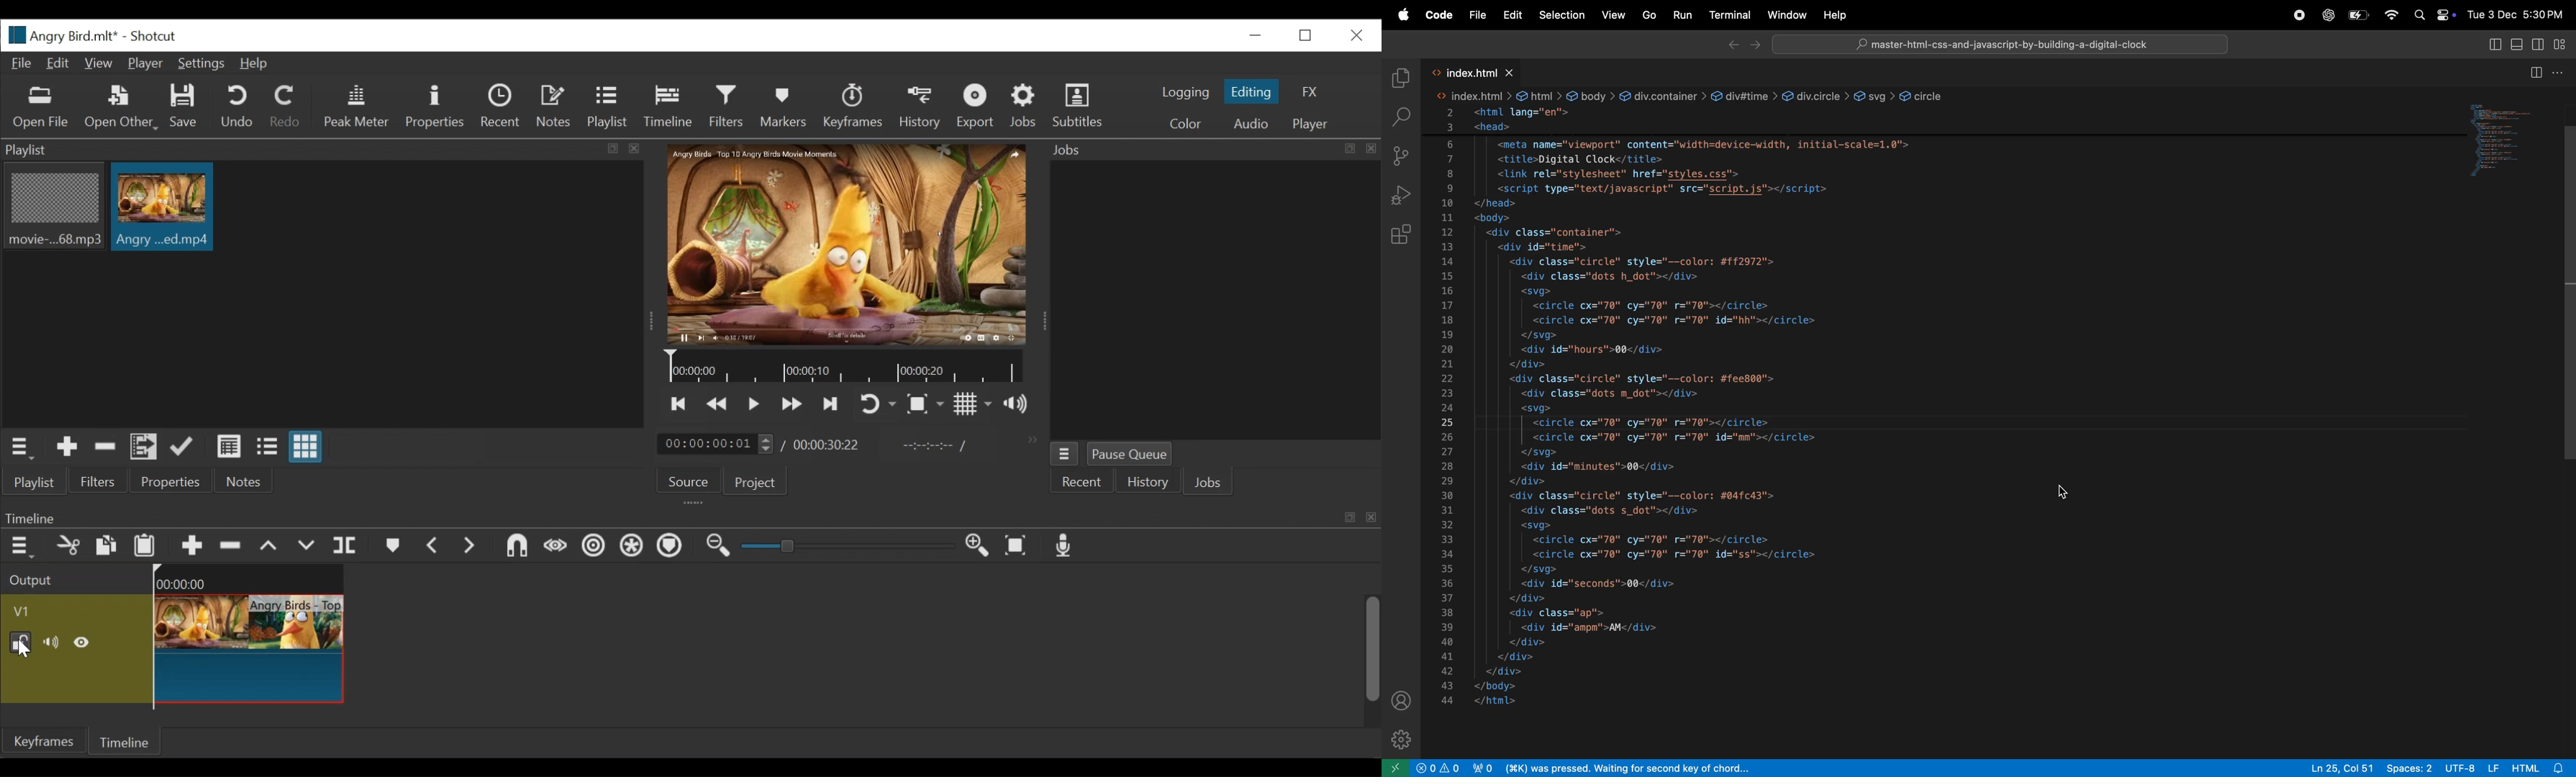 This screenshot has width=2576, height=784. I want to click on Player, so click(1310, 125).